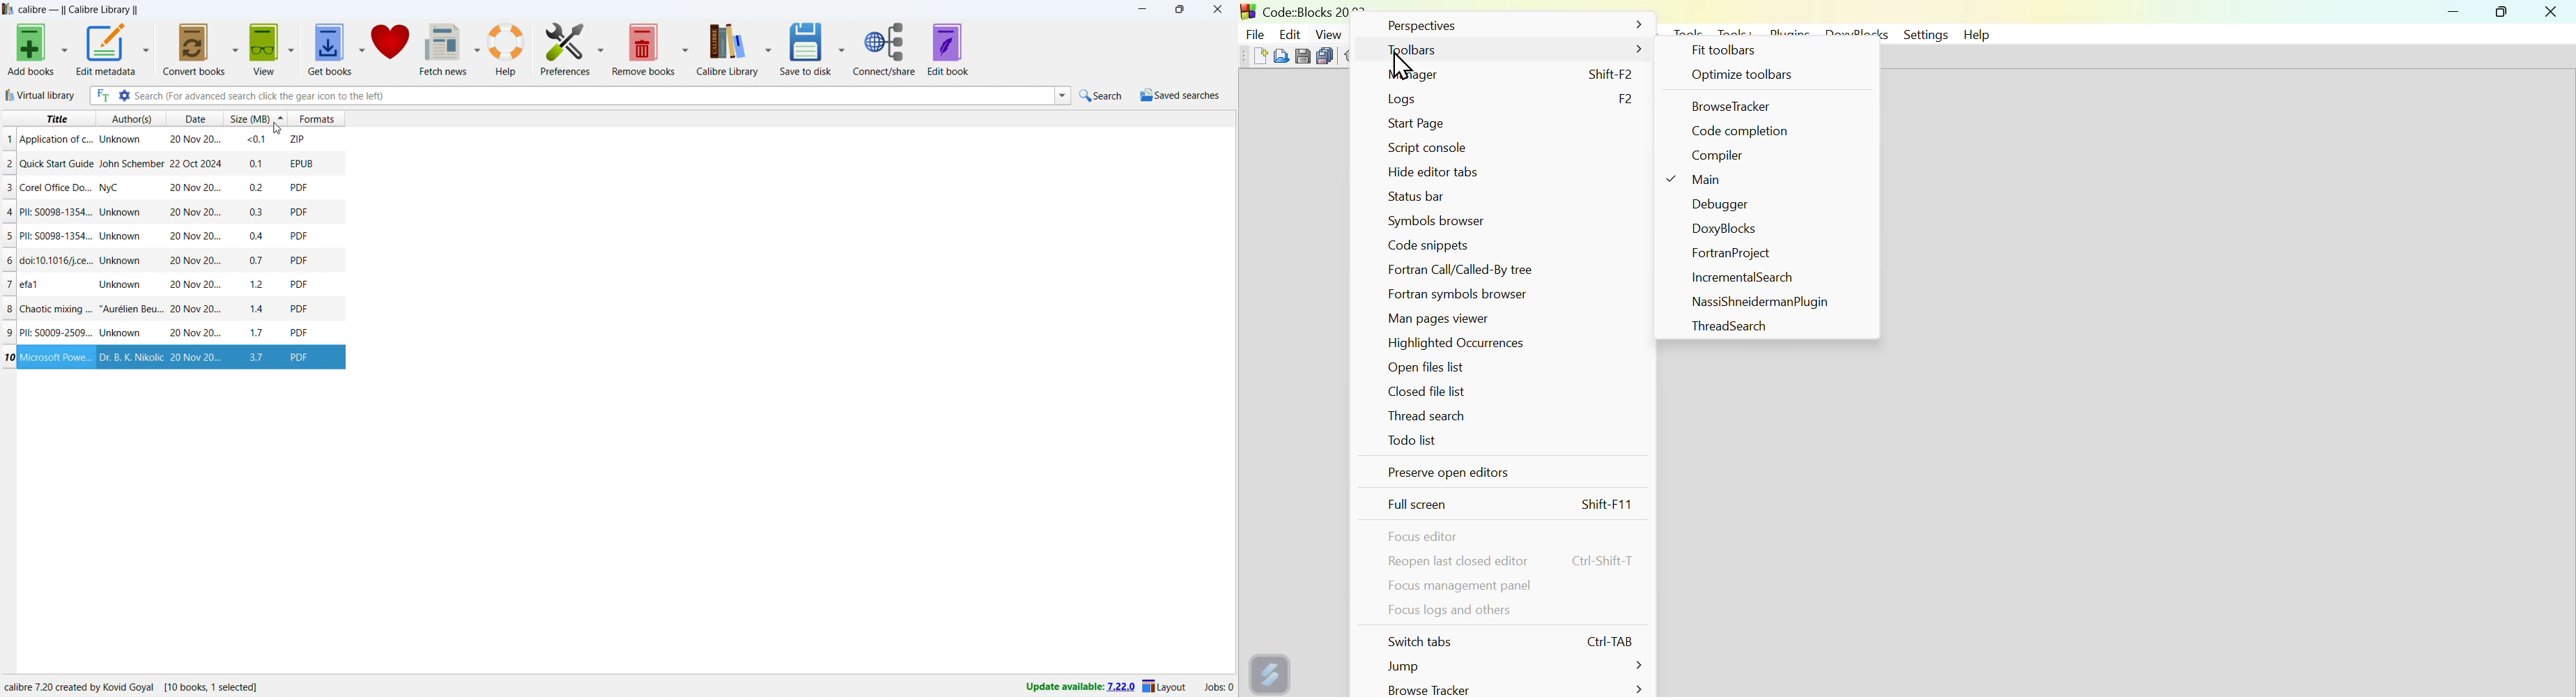 The height and width of the screenshot is (700, 2576). Describe the element at coordinates (1757, 301) in the screenshot. I see `Nasi Shneiderman plugin` at that location.